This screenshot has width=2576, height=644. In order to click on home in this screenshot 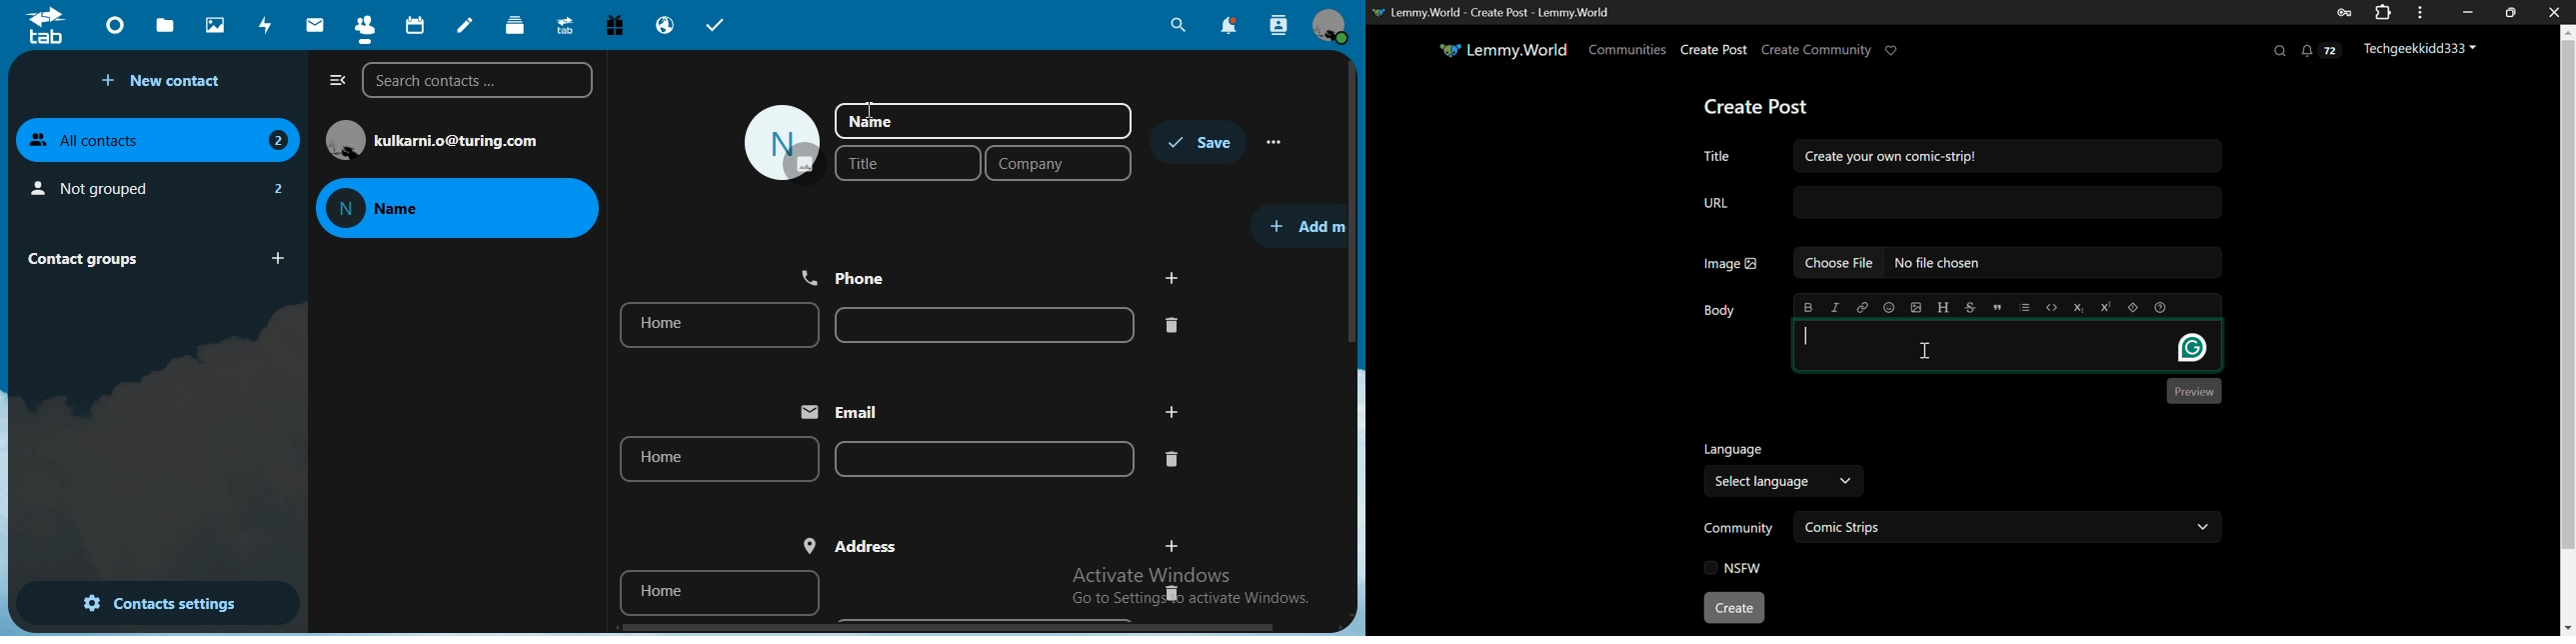, I will do `click(721, 592)`.